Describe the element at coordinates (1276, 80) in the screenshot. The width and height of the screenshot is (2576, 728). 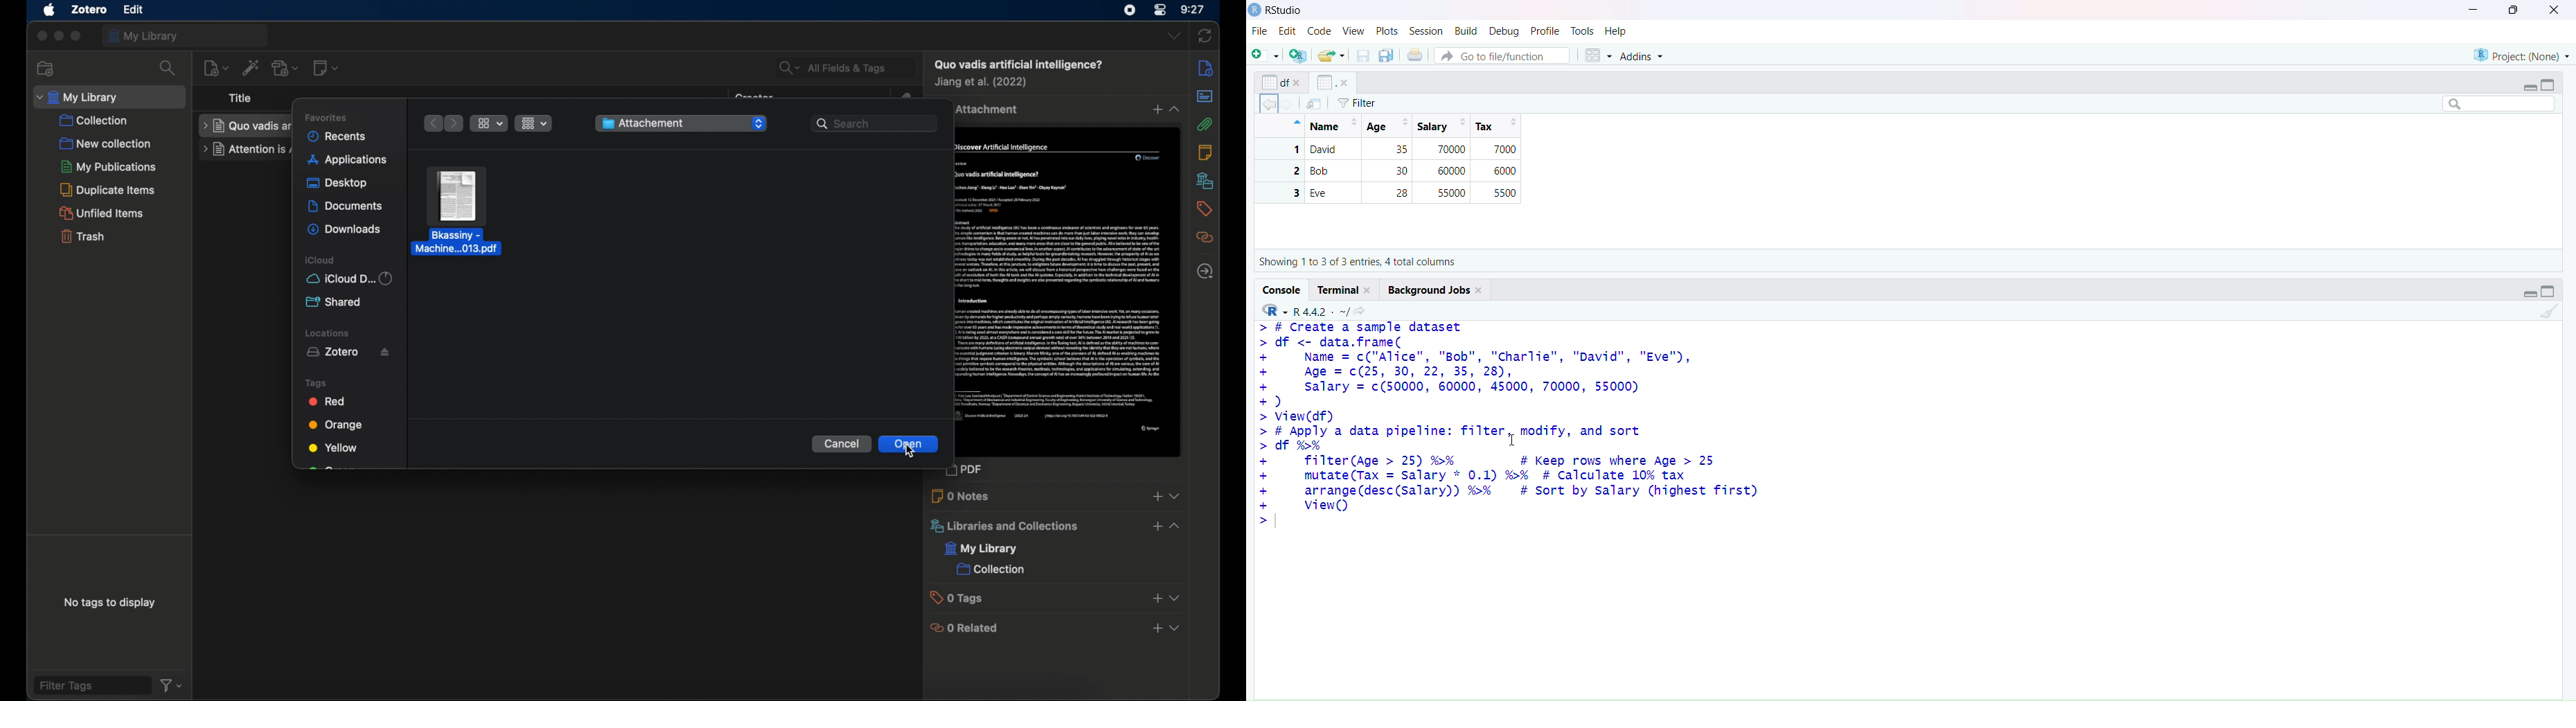
I see `options of x` at that location.